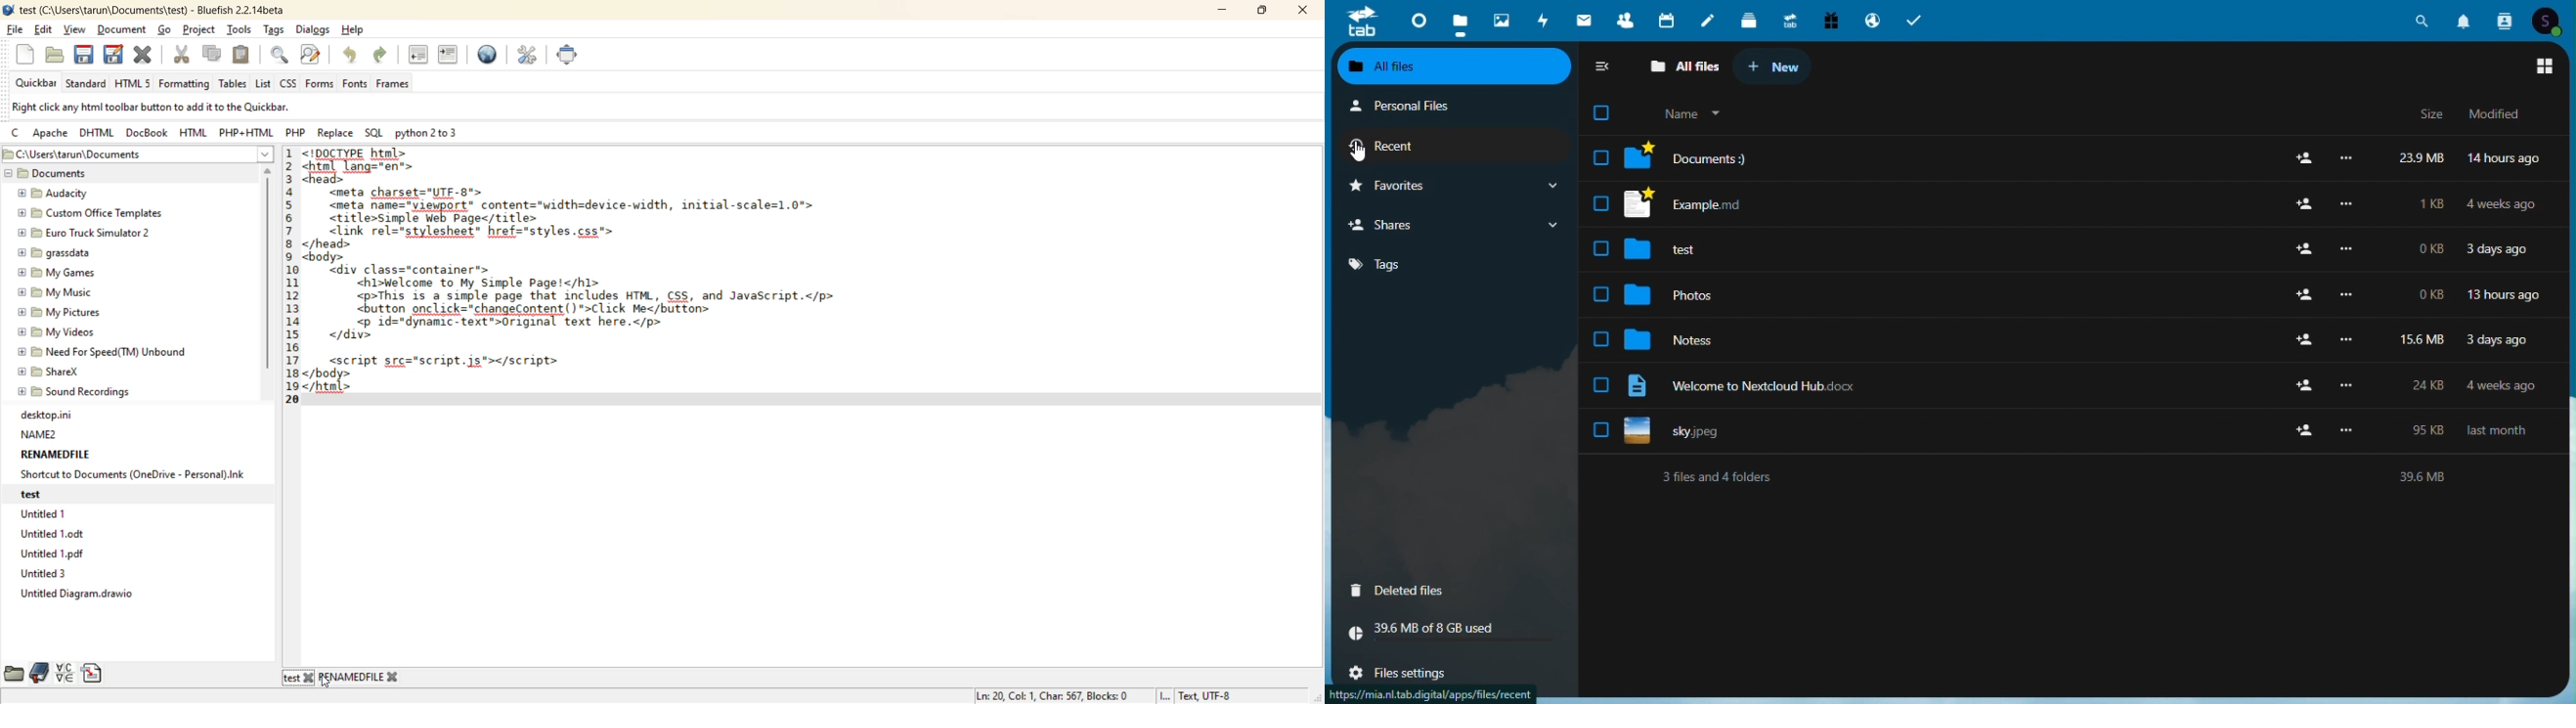  Describe the element at coordinates (1601, 249) in the screenshot. I see `checkbox` at that location.